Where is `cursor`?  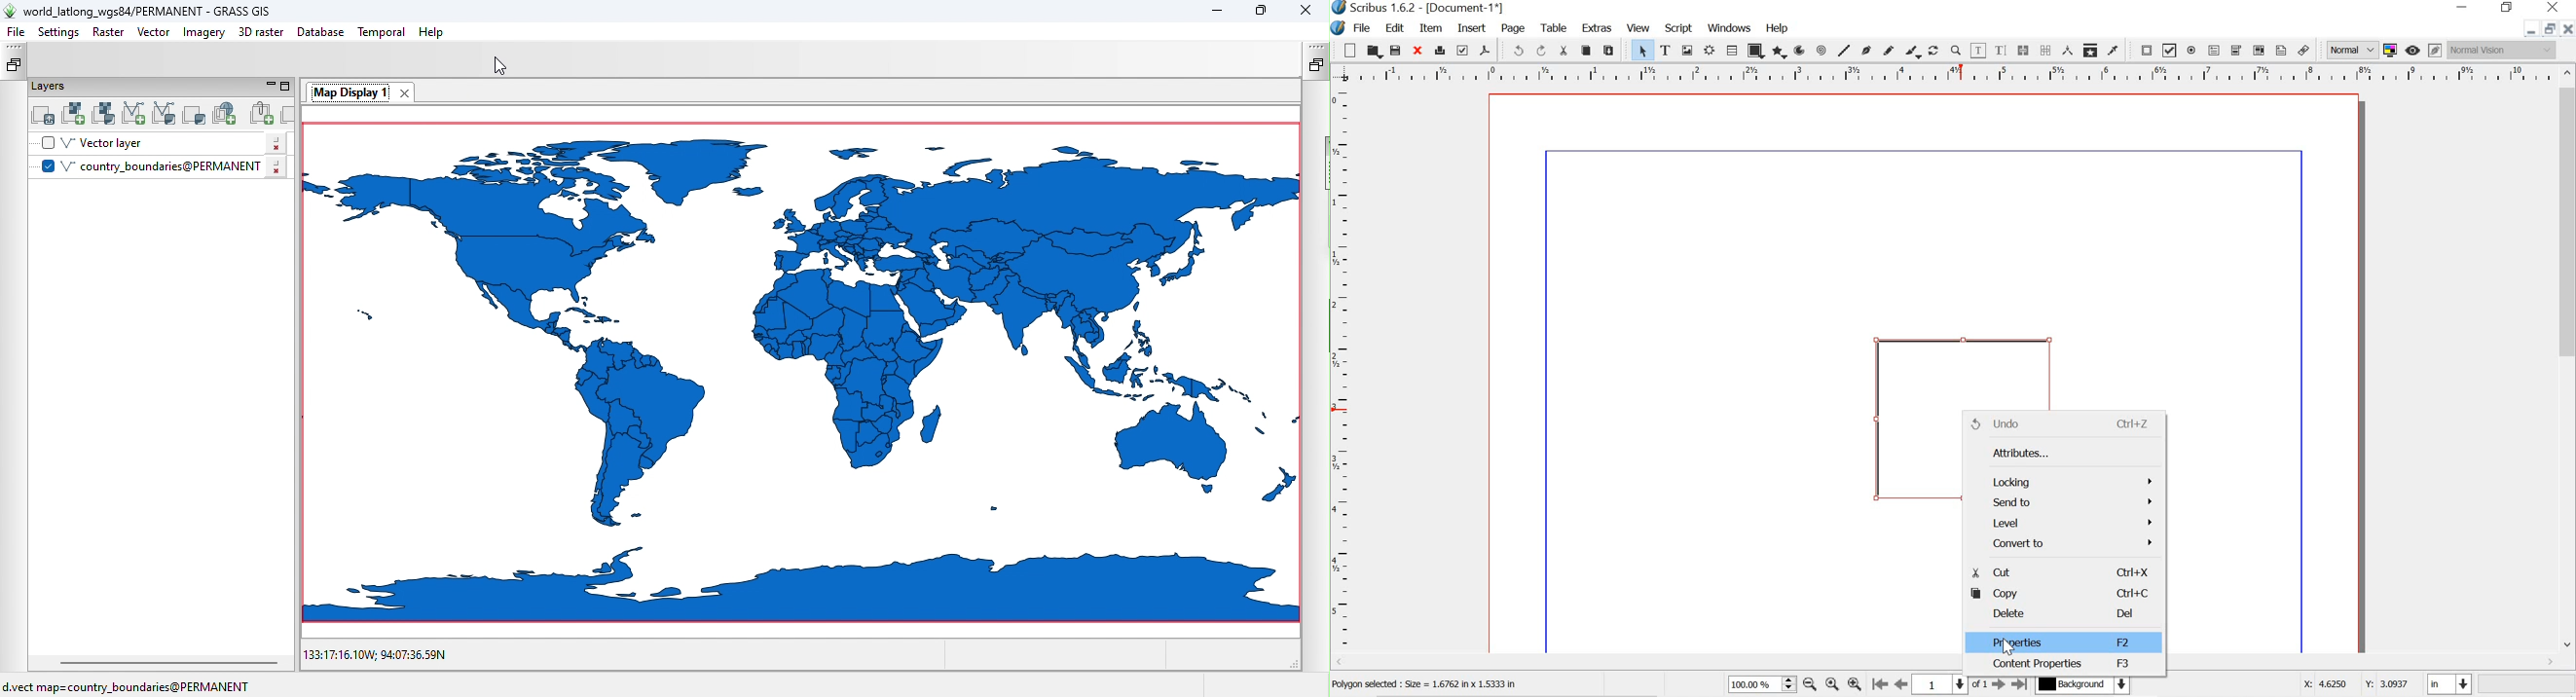
cursor is located at coordinates (2013, 645).